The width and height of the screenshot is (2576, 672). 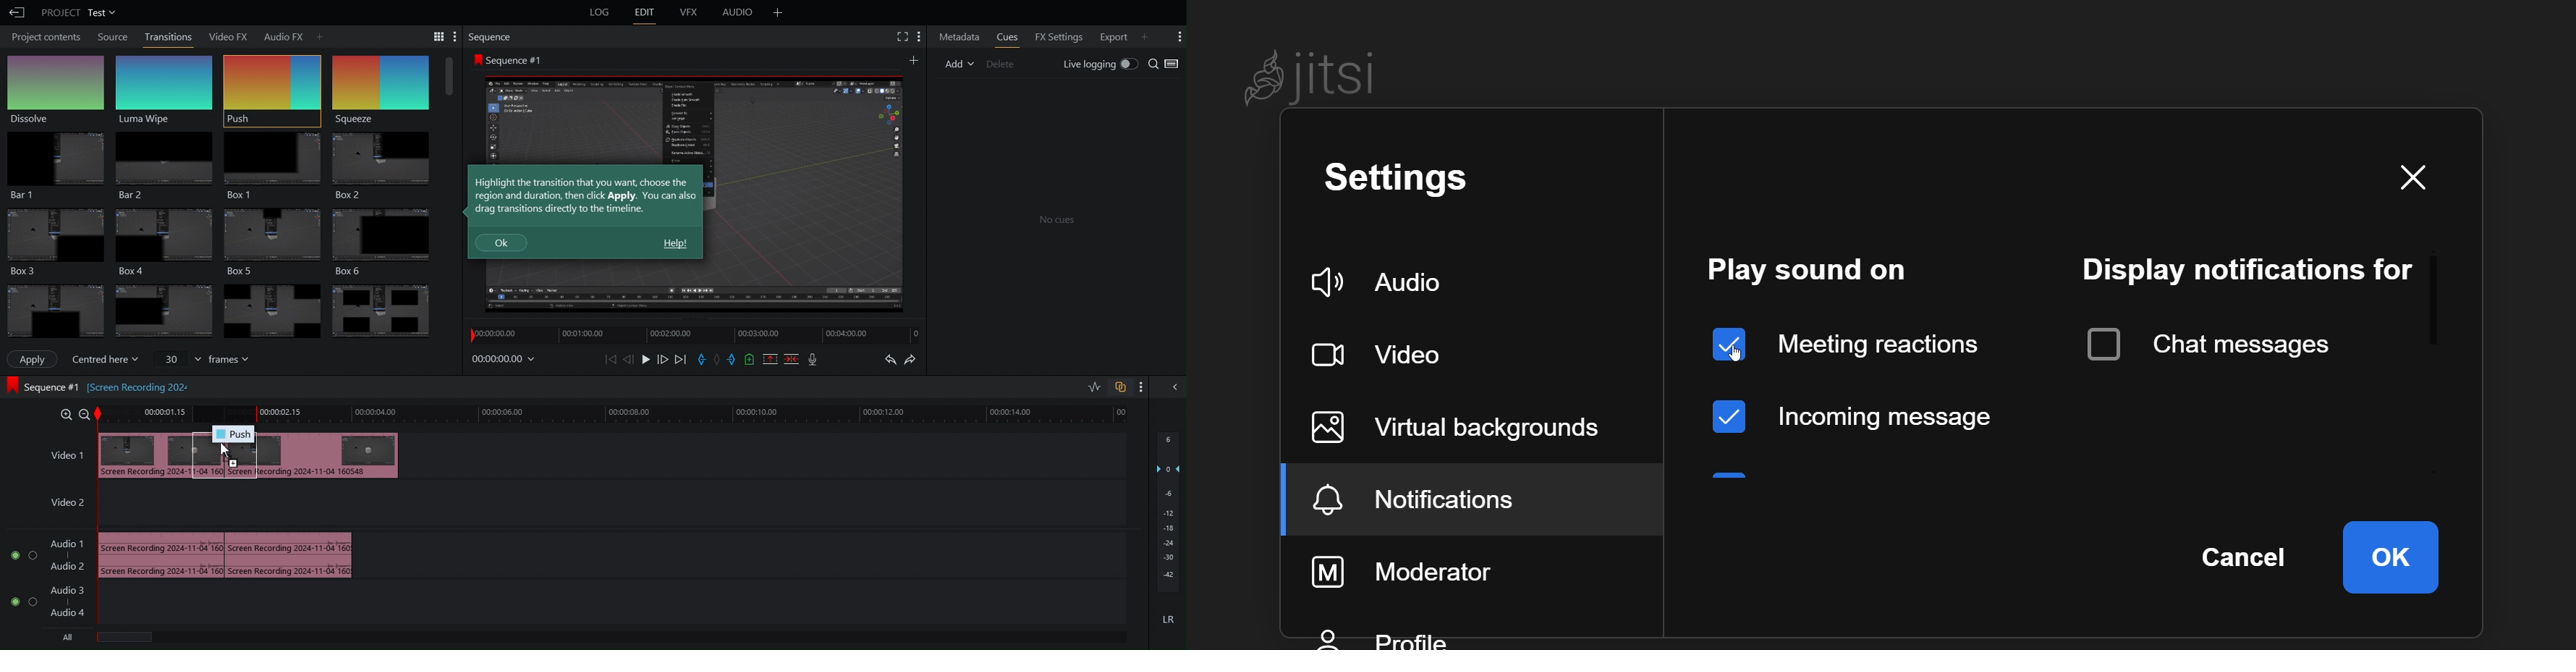 I want to click on virtual background, so click(x=1476, y=429).